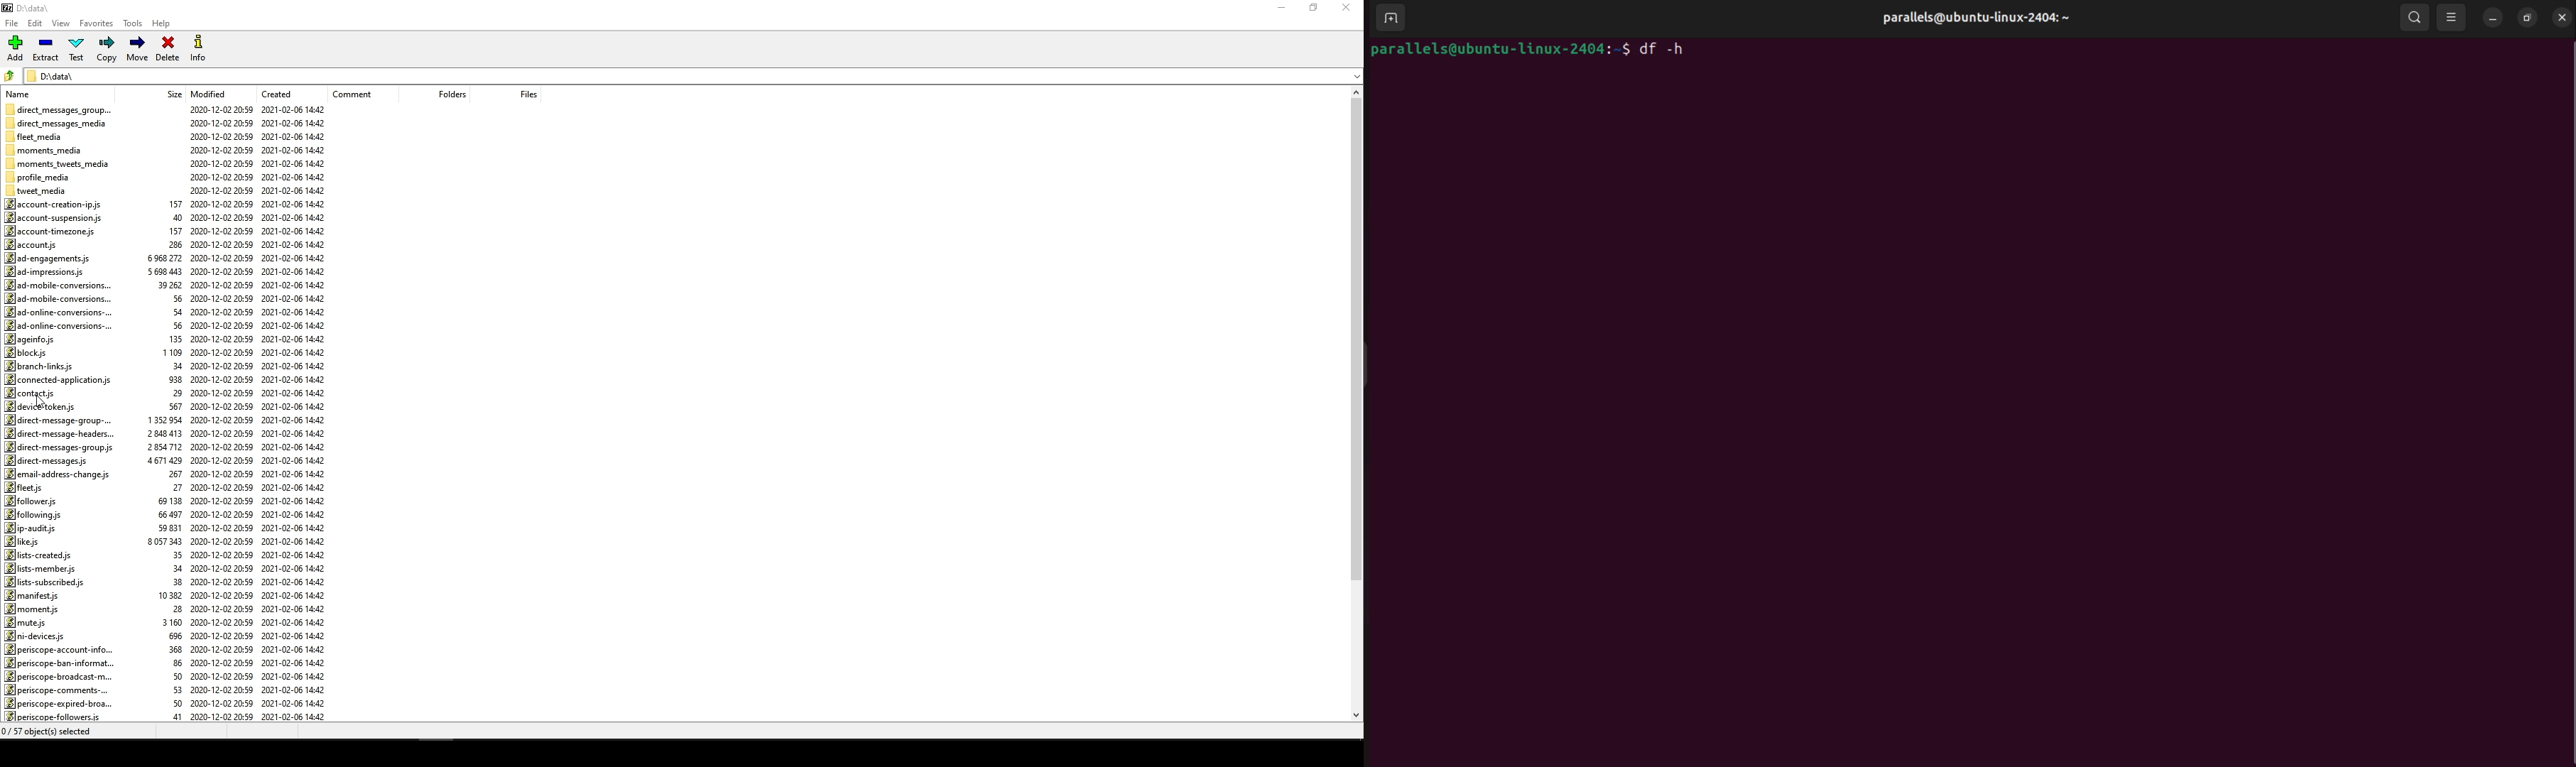 This screenshot has width=2576, height=784. What do you see at coordinates (31, 339) in the screenshot?
I see `ageinfo.js` at bounding box center [31, 339].